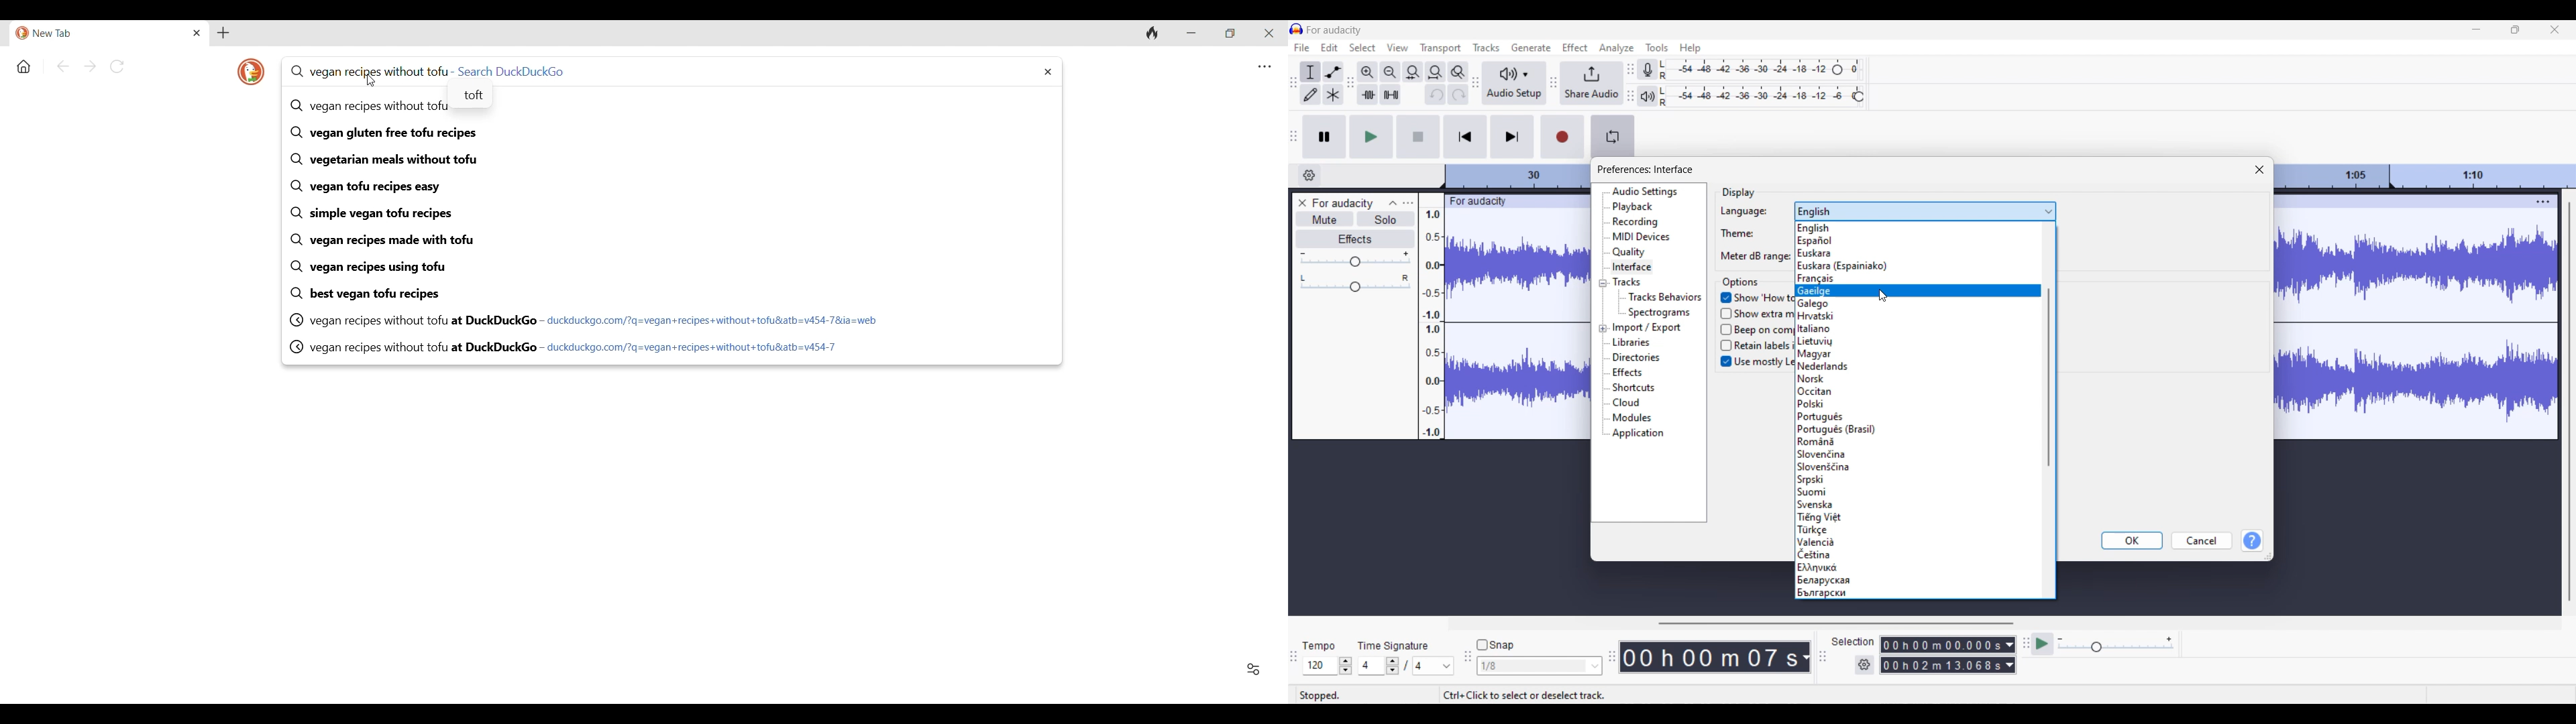 The height and width of the screenshot is (728, 2576). I want to click on Help, so click(2252, 541).